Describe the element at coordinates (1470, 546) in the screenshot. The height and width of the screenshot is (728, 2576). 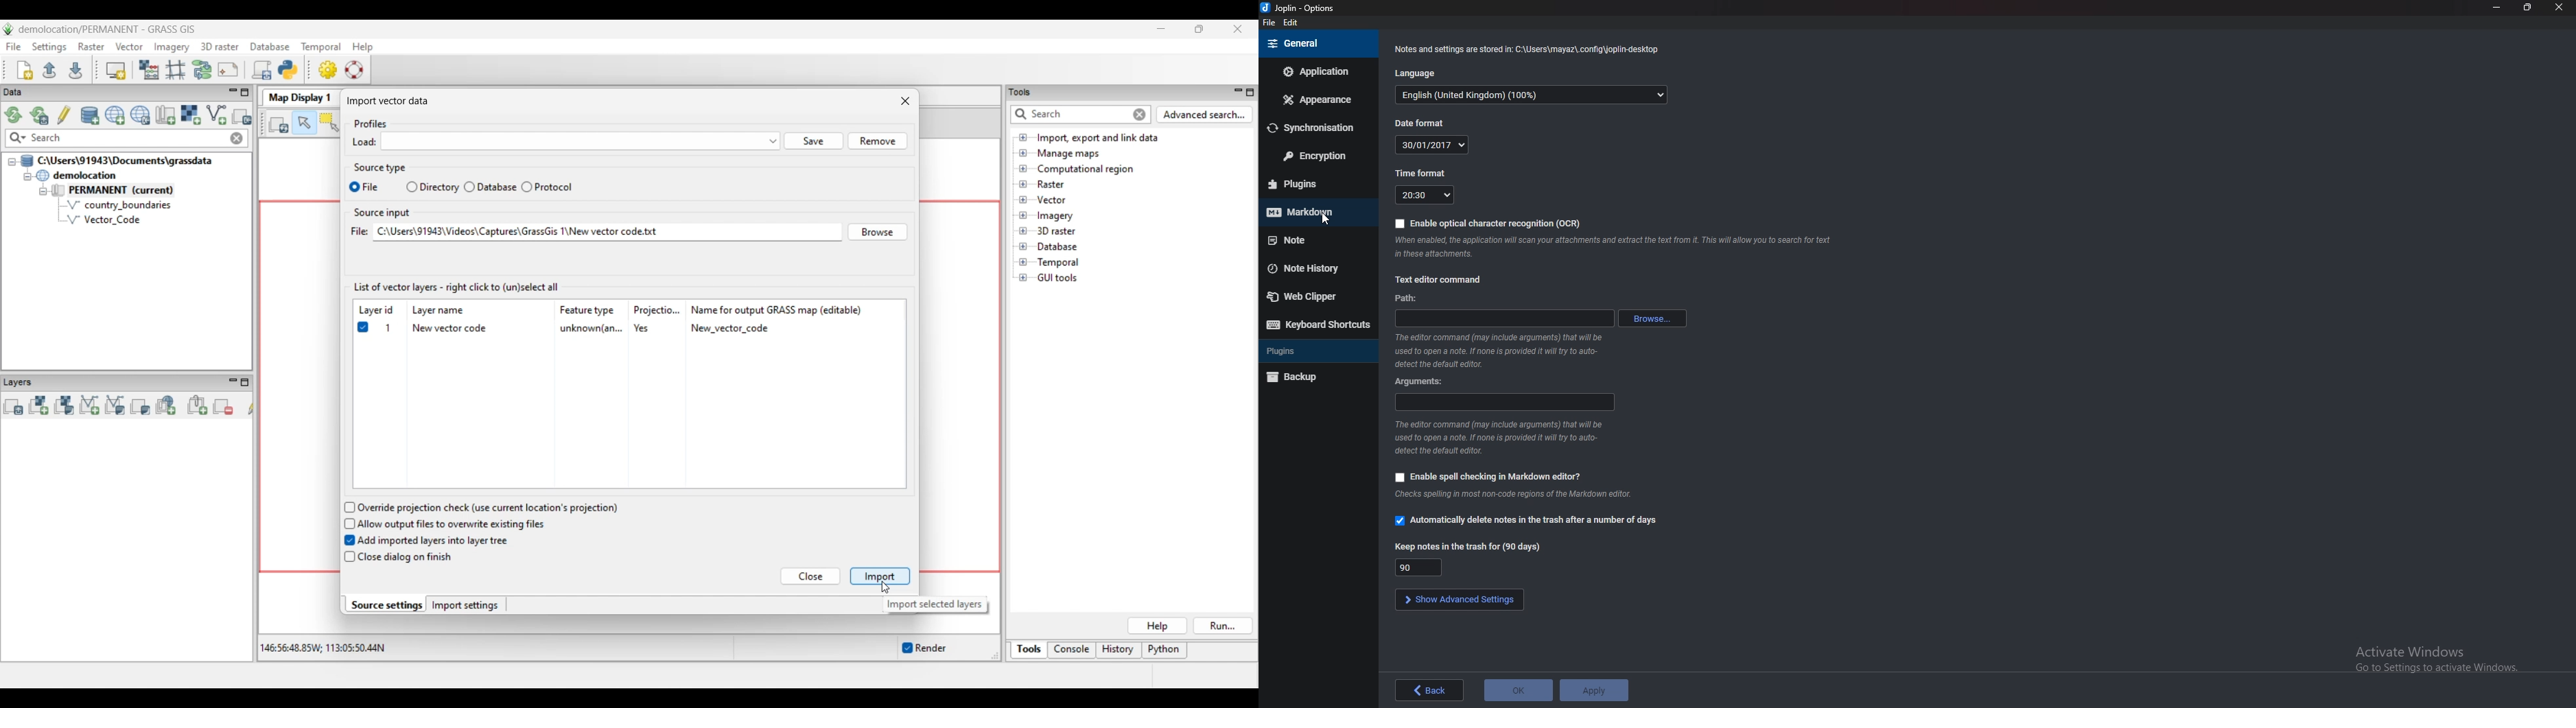
I see `Keep notes in the trash for` at that location.